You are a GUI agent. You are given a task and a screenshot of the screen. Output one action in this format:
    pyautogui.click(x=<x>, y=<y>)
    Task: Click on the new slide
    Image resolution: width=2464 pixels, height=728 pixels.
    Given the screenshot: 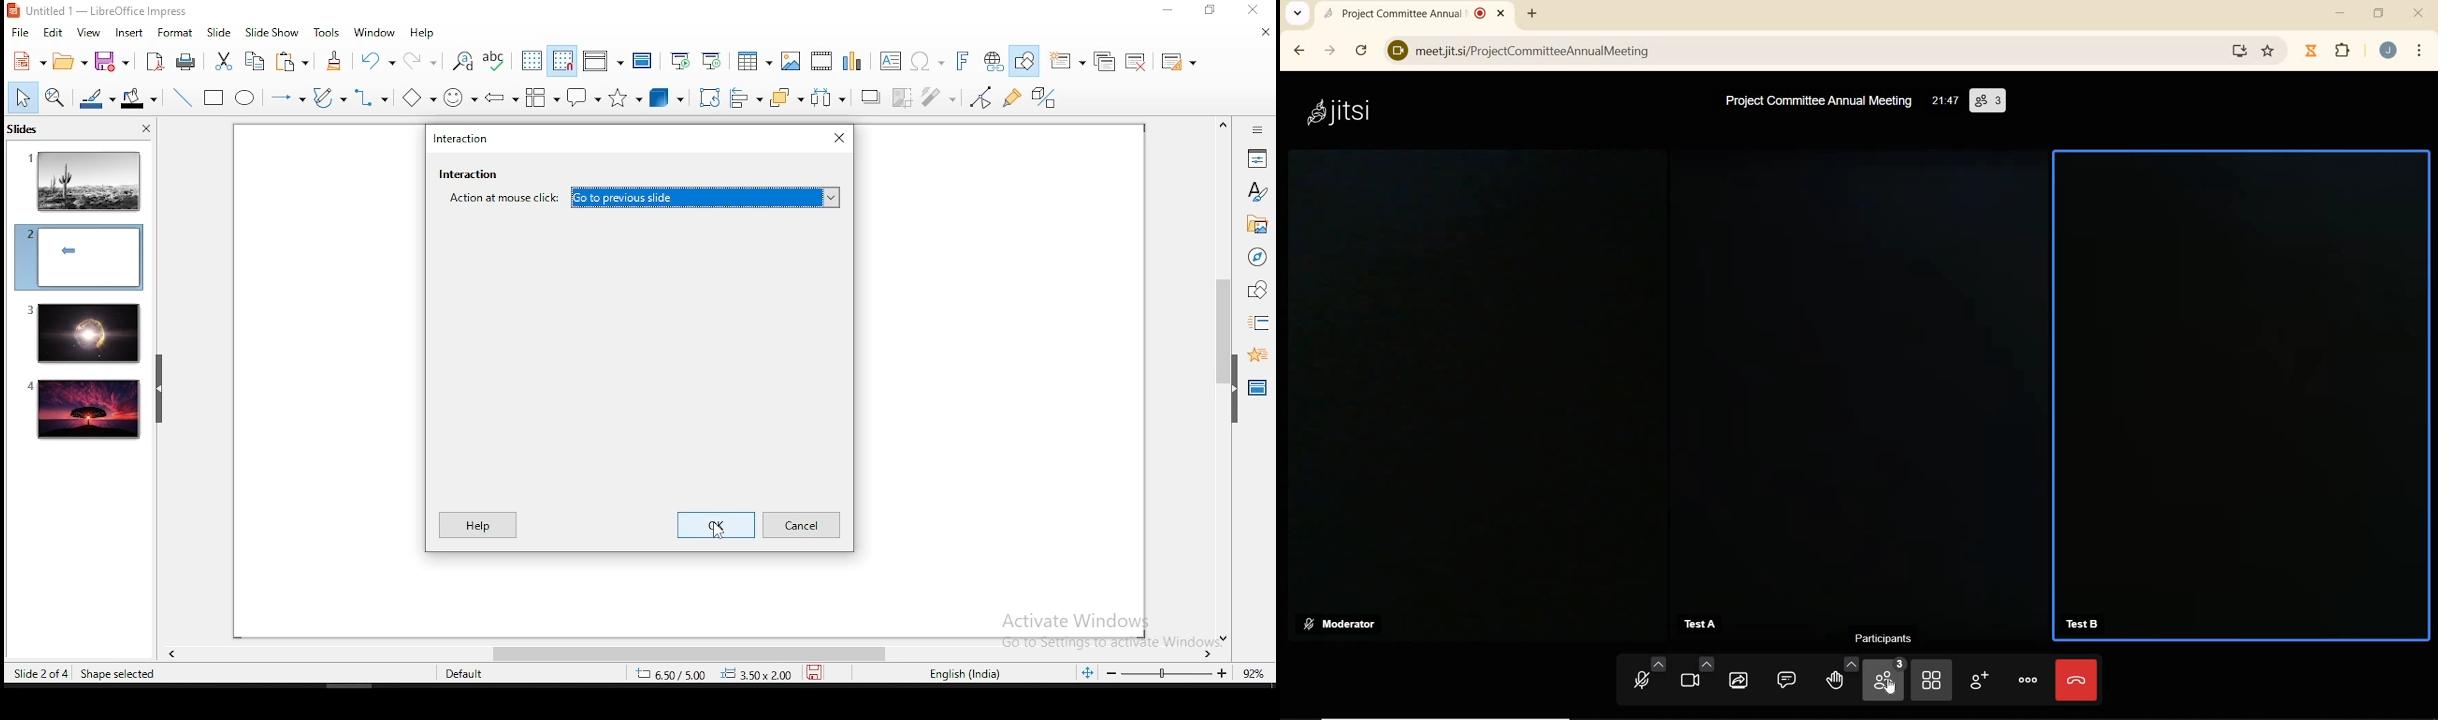 What is the action you would take?
    pyautogui.click(x=1069, y=60)
    